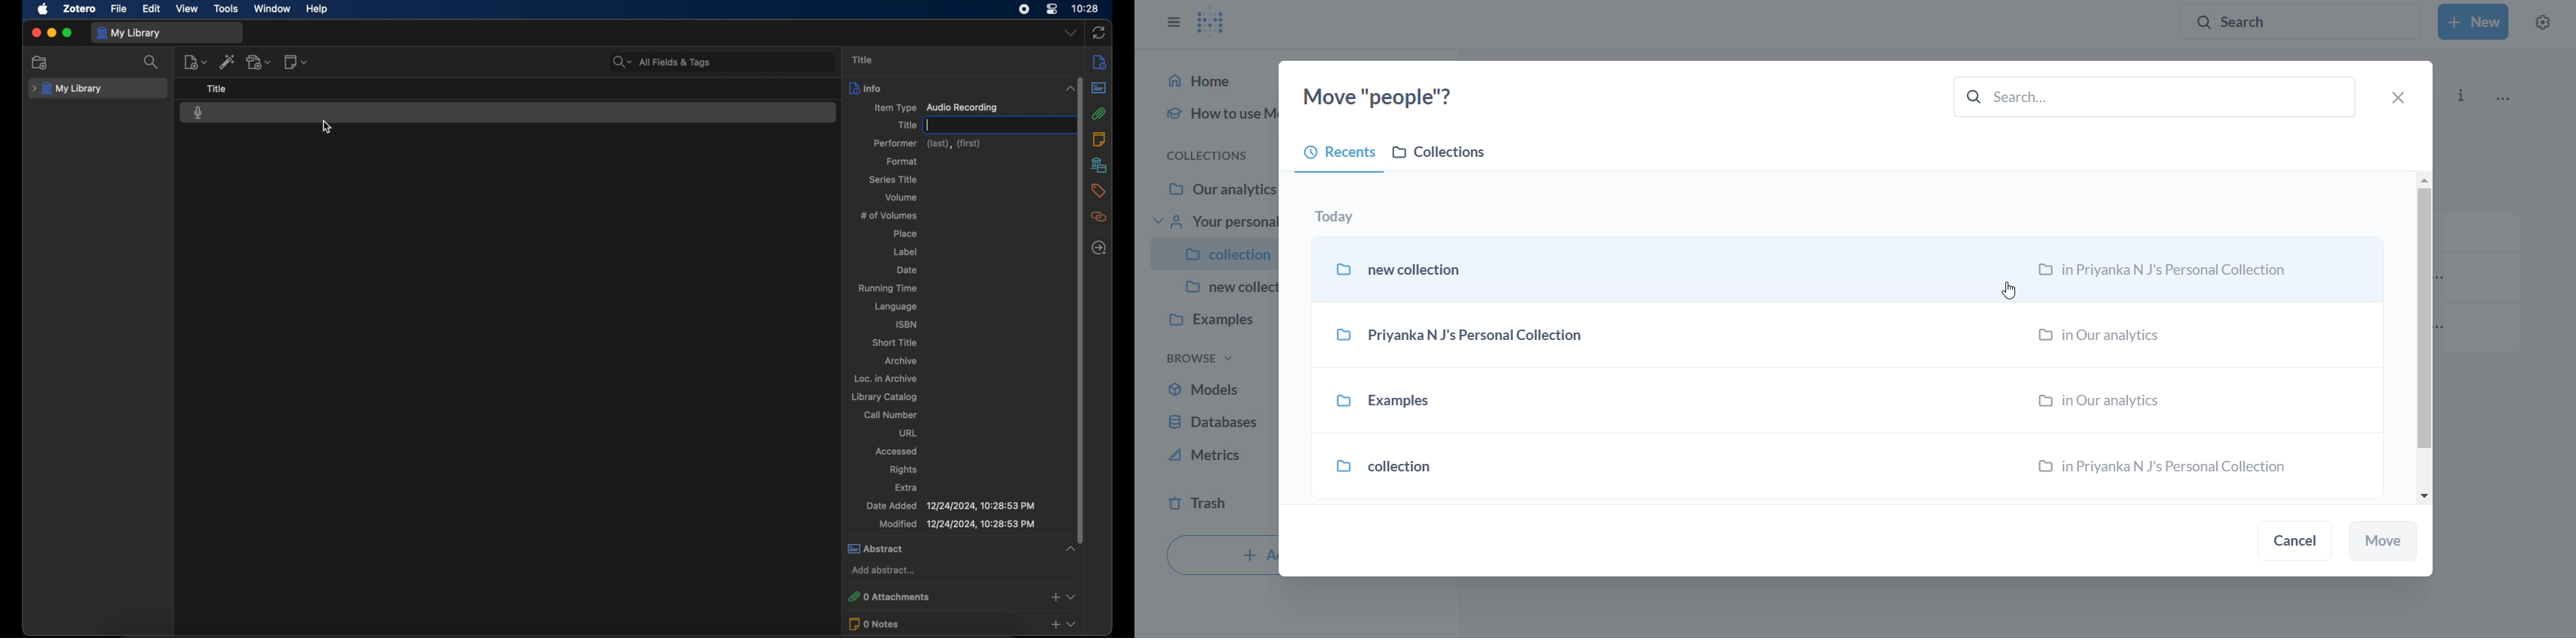  Describe the element at coordinates (1082, 303) in the screenshot. I see `scroll box` at that location.